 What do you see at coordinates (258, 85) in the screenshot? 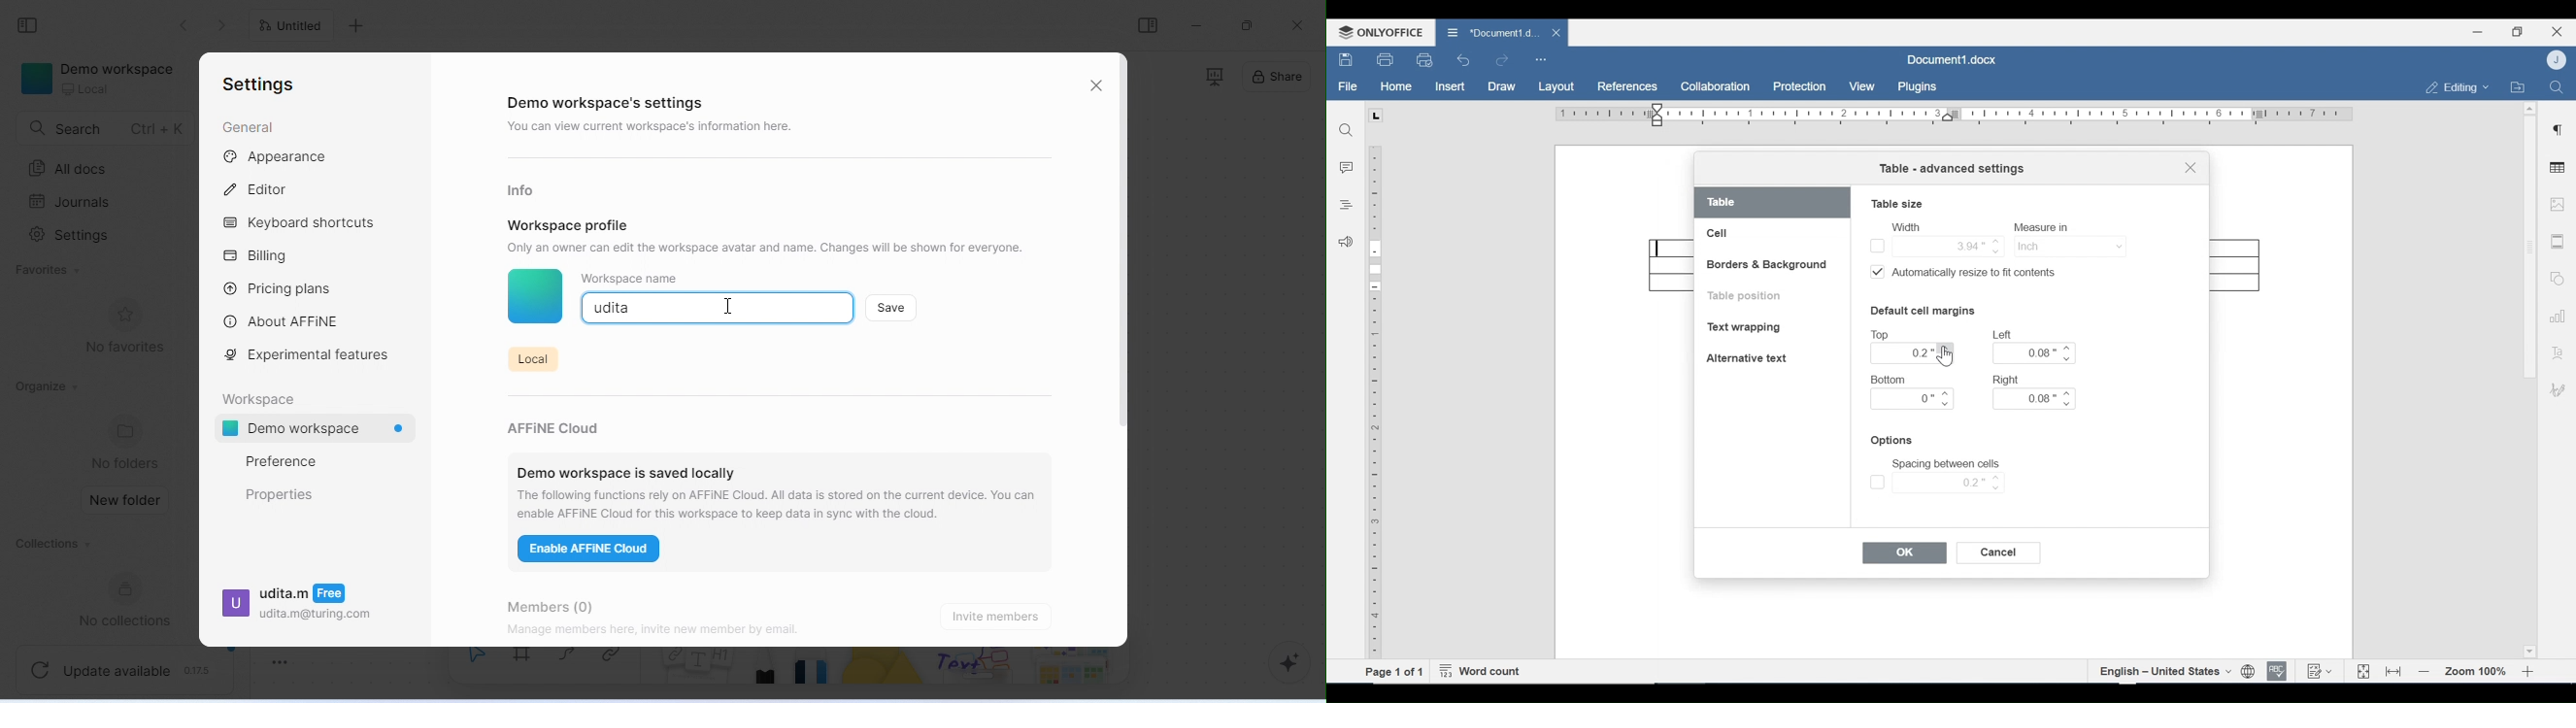
I see `settings` at bounding box center [258, 85].